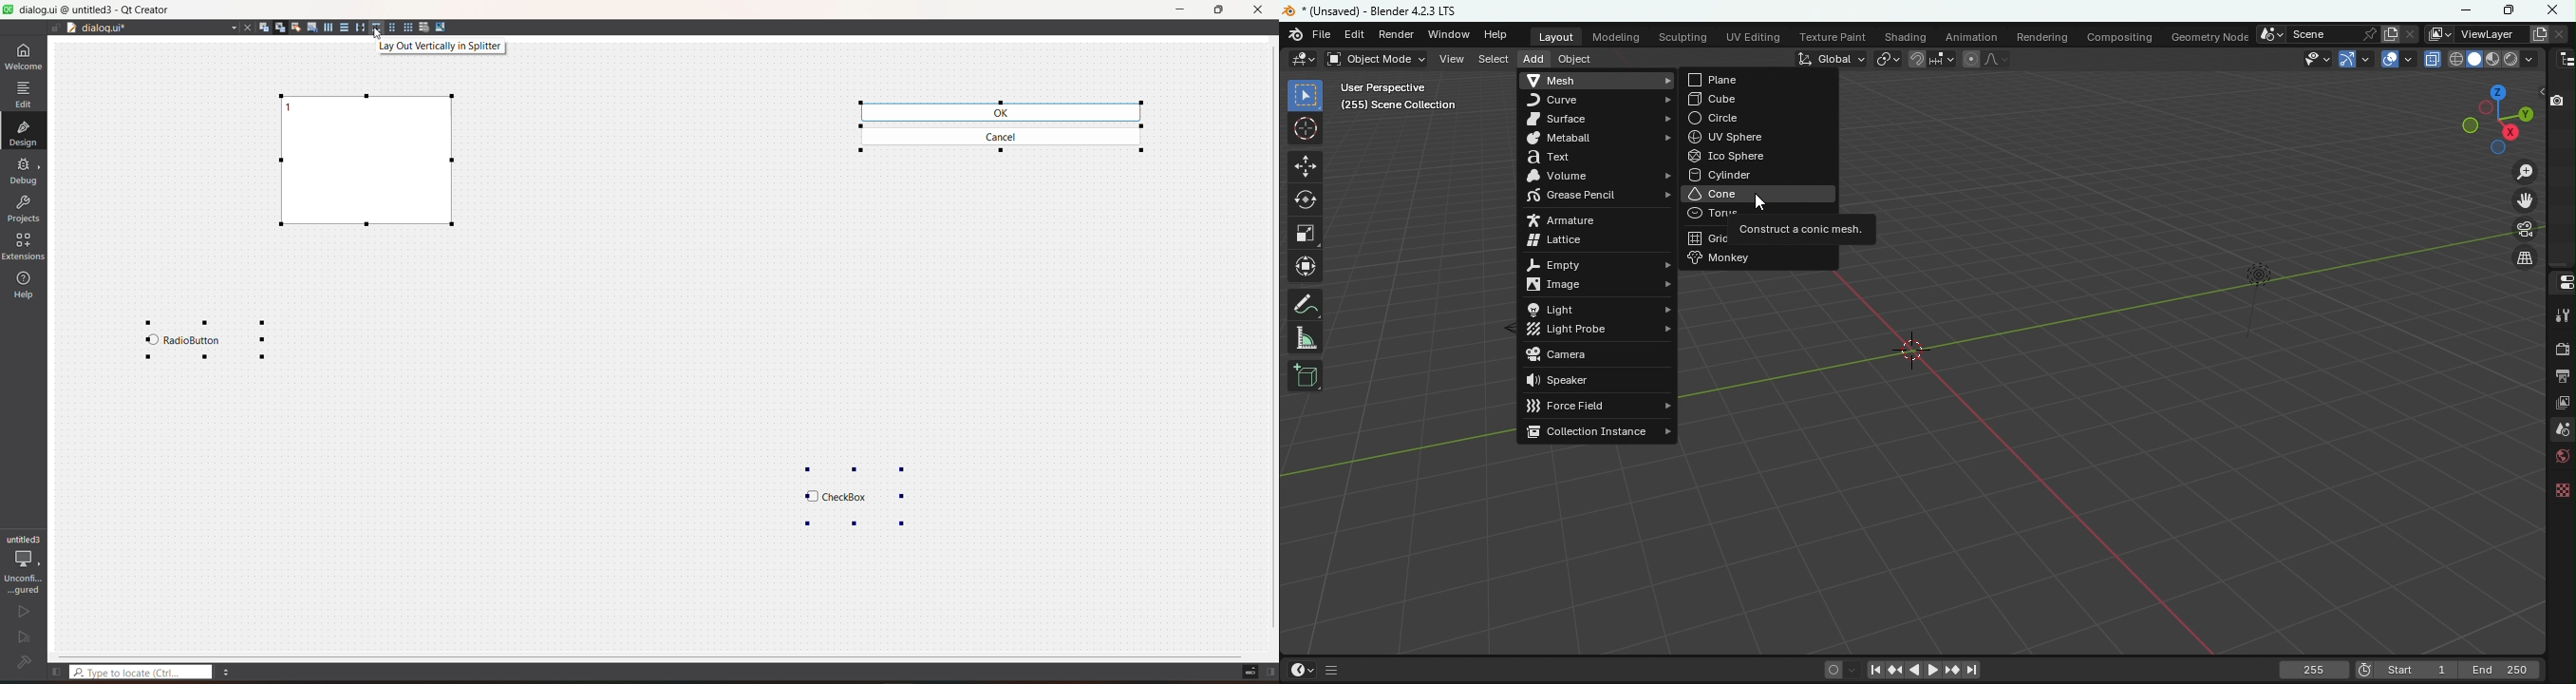  What do you see at coordinates (1306, 95) in the screenshot?
I see `Select box` at bounding box center [1306, 95].